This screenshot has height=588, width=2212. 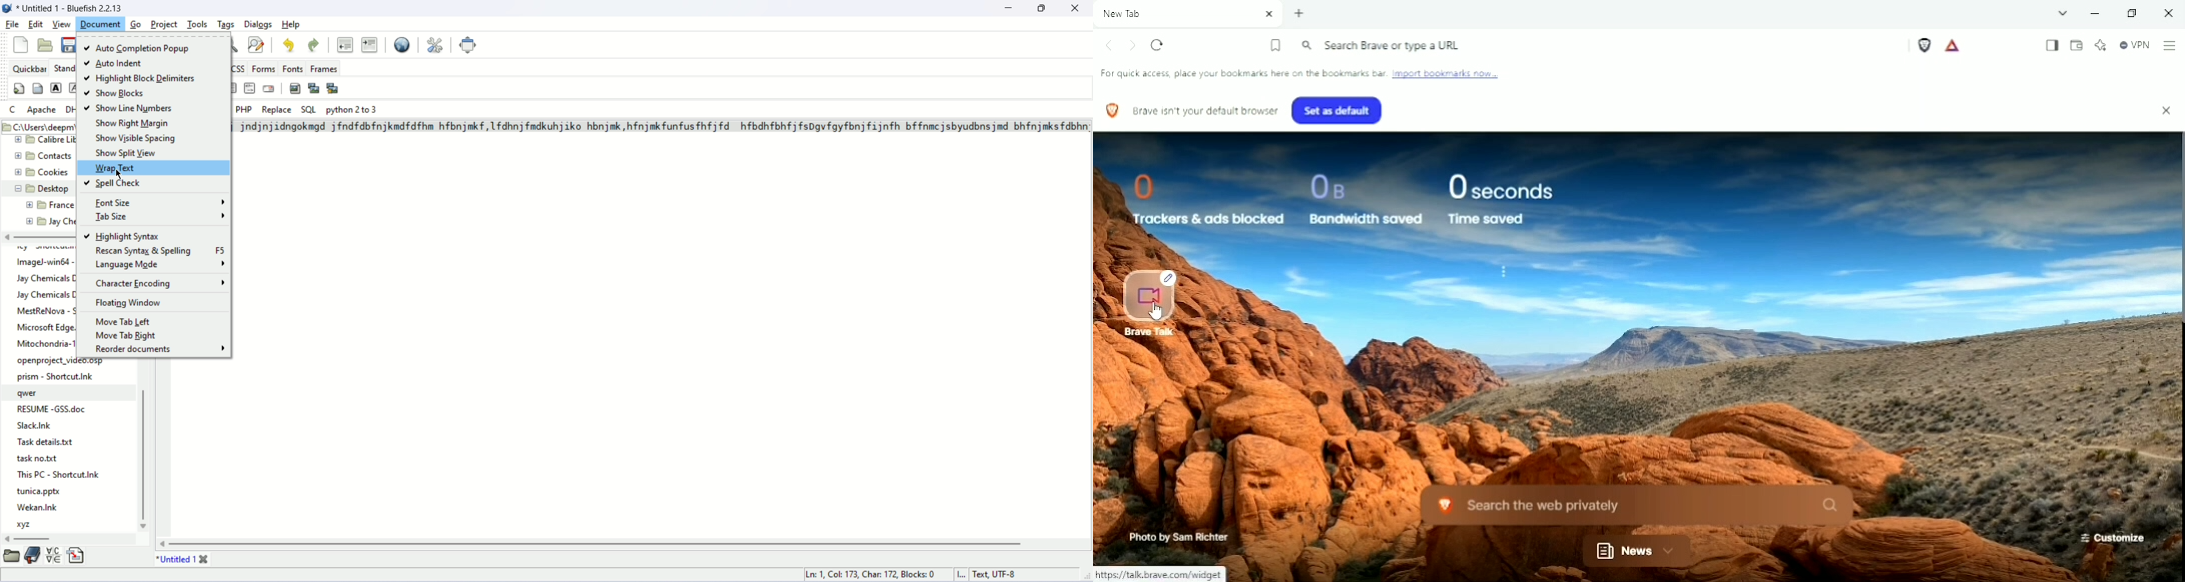 I want to click on view, so click(x=62, y=24).